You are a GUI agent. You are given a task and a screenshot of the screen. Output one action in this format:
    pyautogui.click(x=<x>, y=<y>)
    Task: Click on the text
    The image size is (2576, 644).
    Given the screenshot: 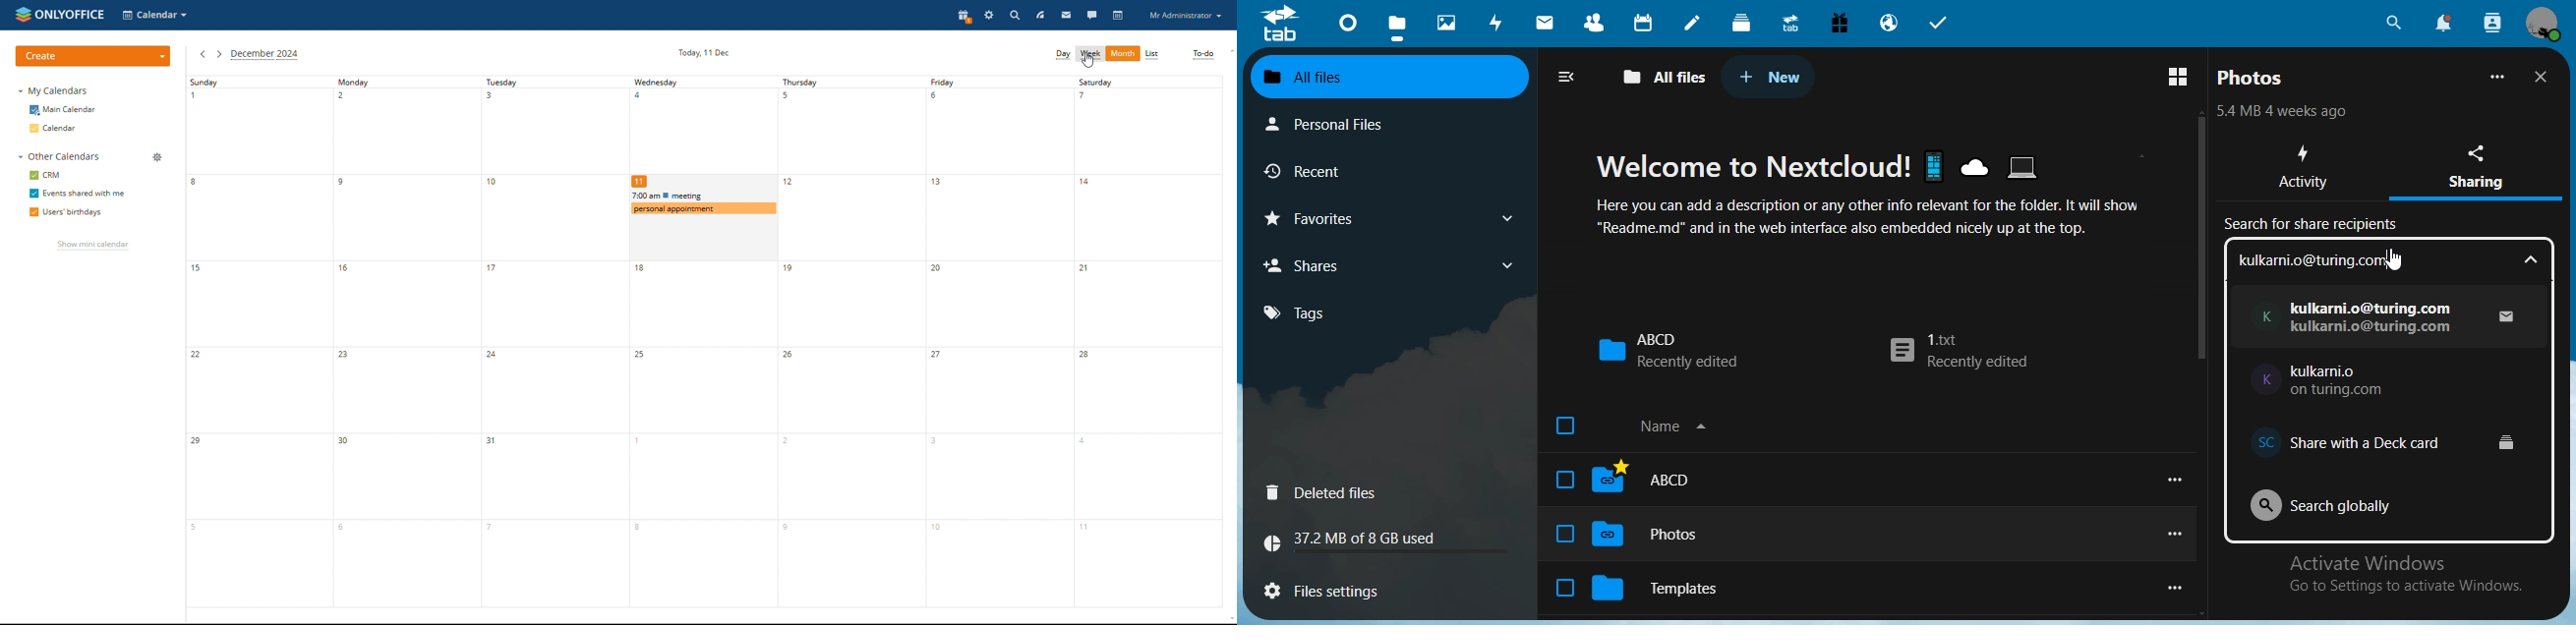 What is the action you would take?
    pyautogui.click(x=1885, y=194)
    